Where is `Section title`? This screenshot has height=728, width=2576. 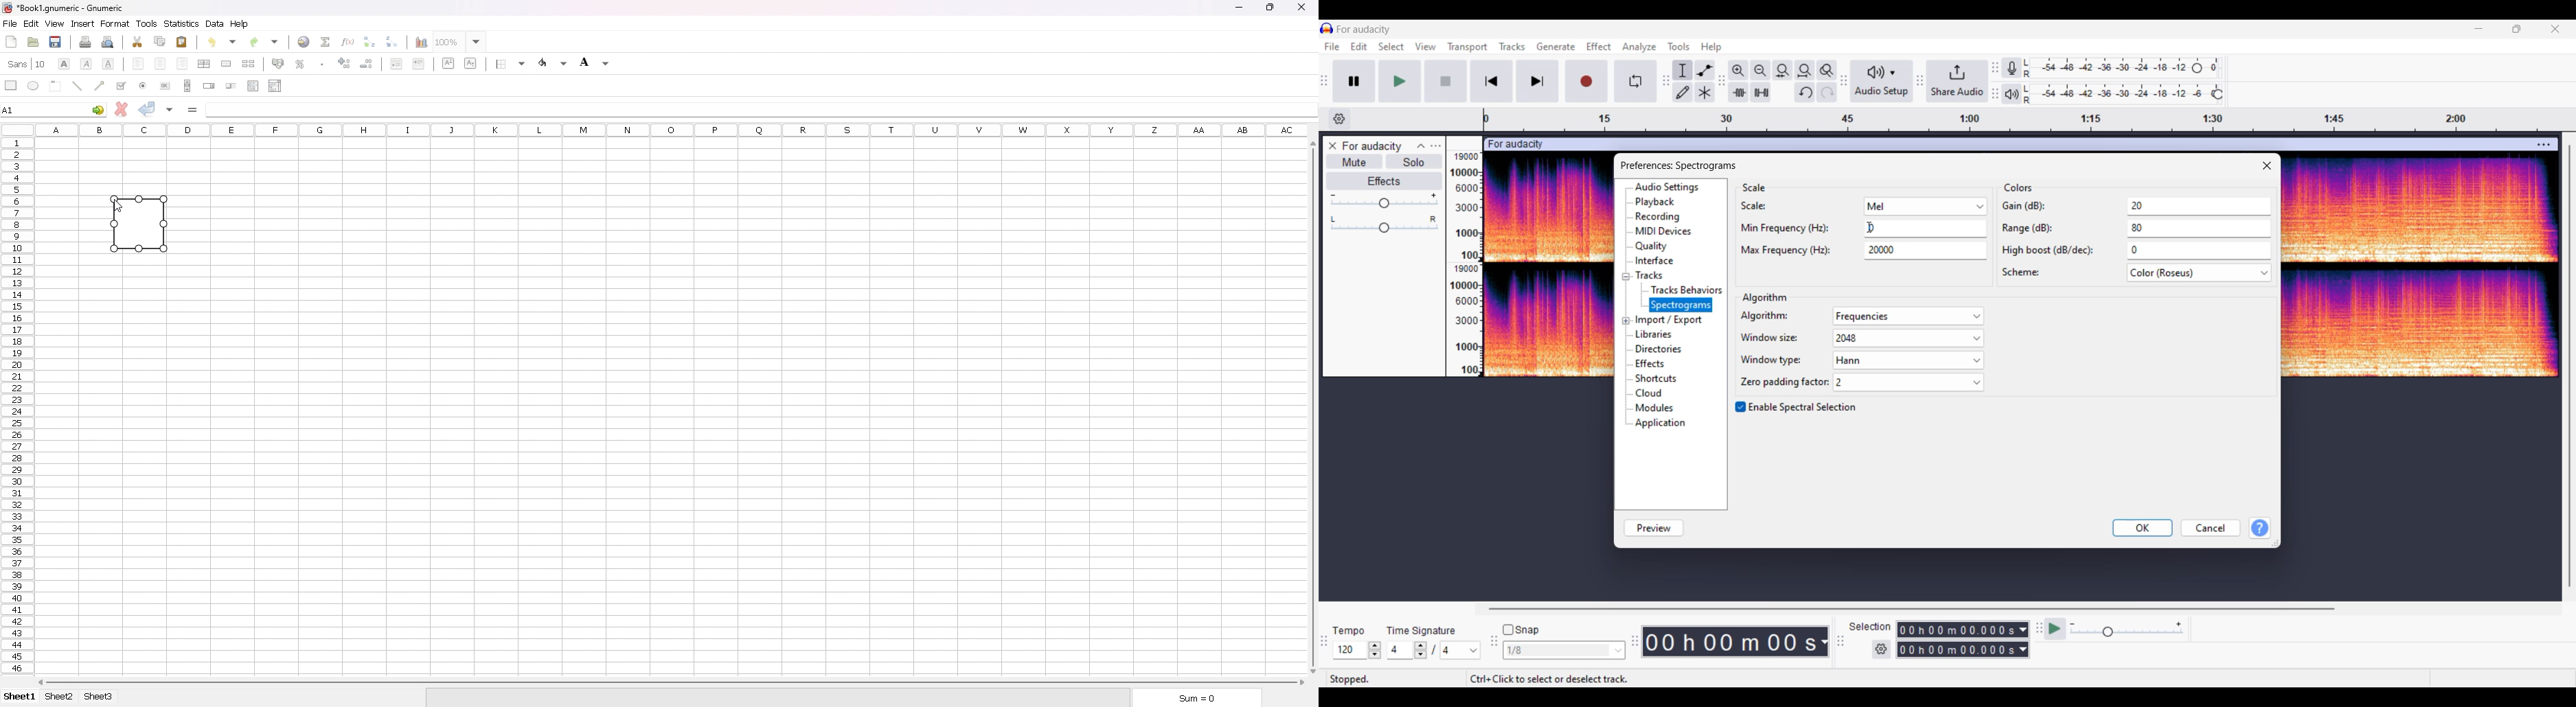 Section title is located at coordinates (1764, 297).